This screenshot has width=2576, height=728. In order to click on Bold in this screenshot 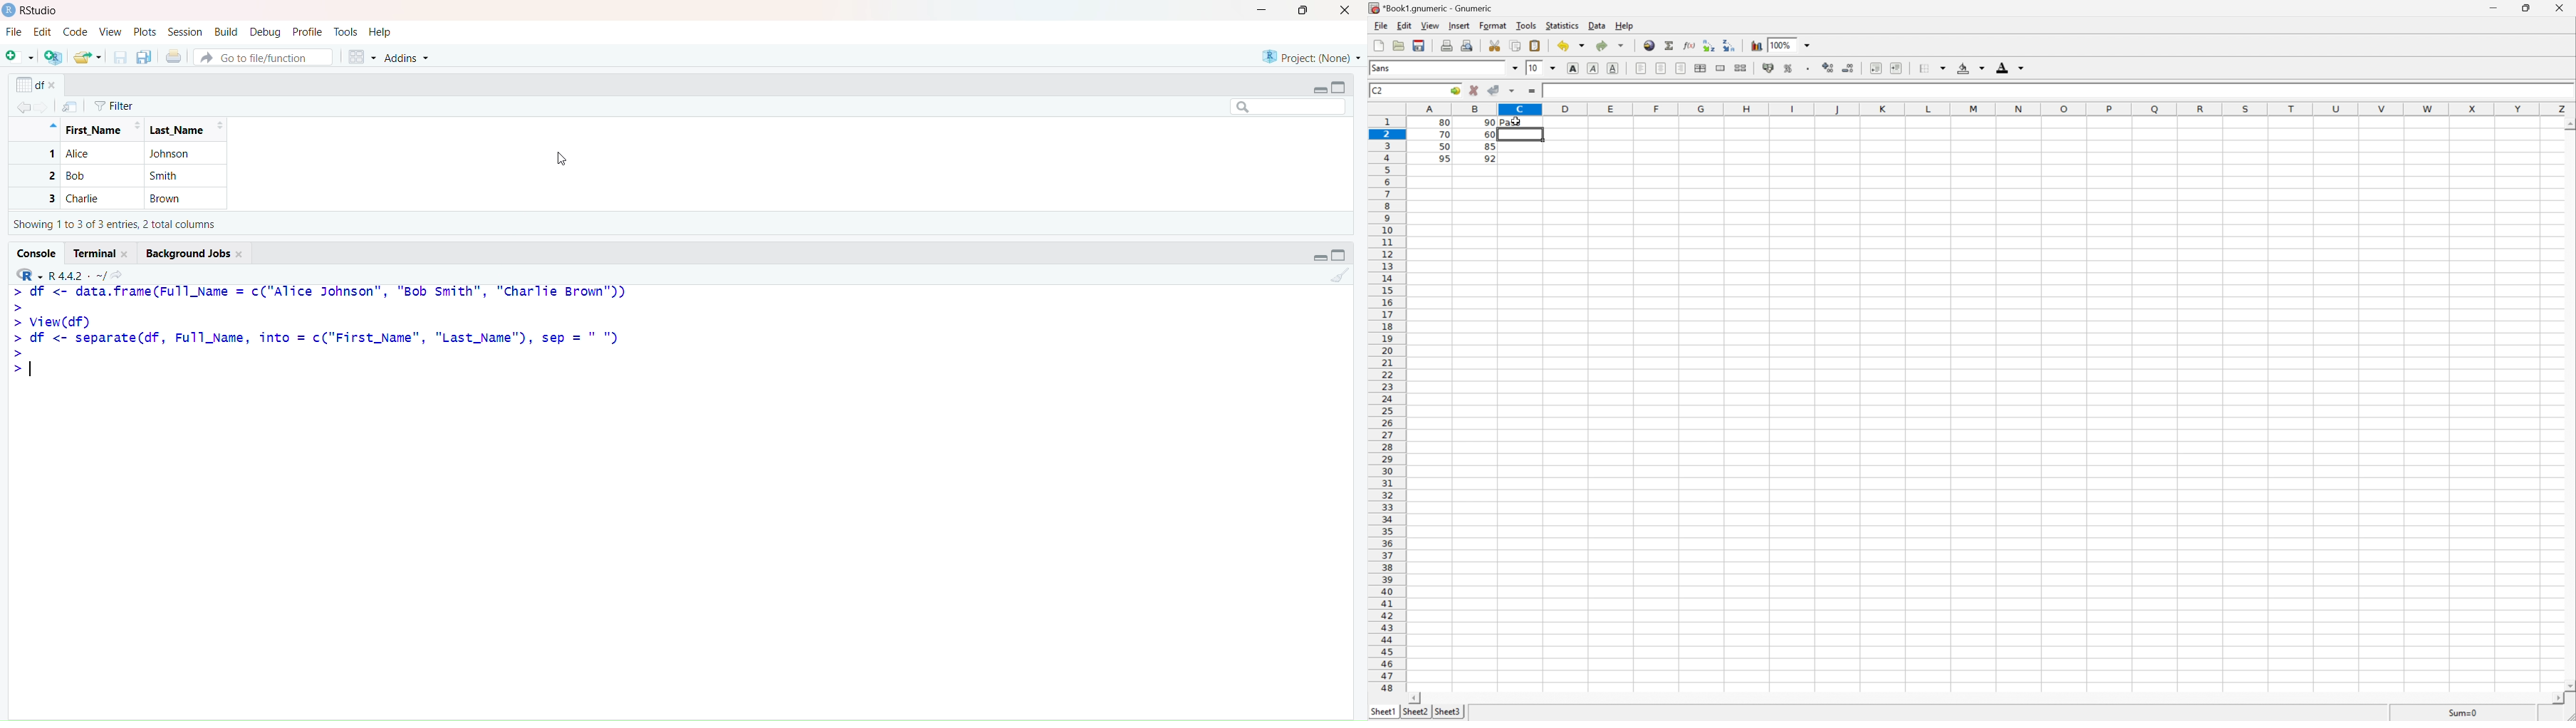, I will do `click(1573, 67)`.